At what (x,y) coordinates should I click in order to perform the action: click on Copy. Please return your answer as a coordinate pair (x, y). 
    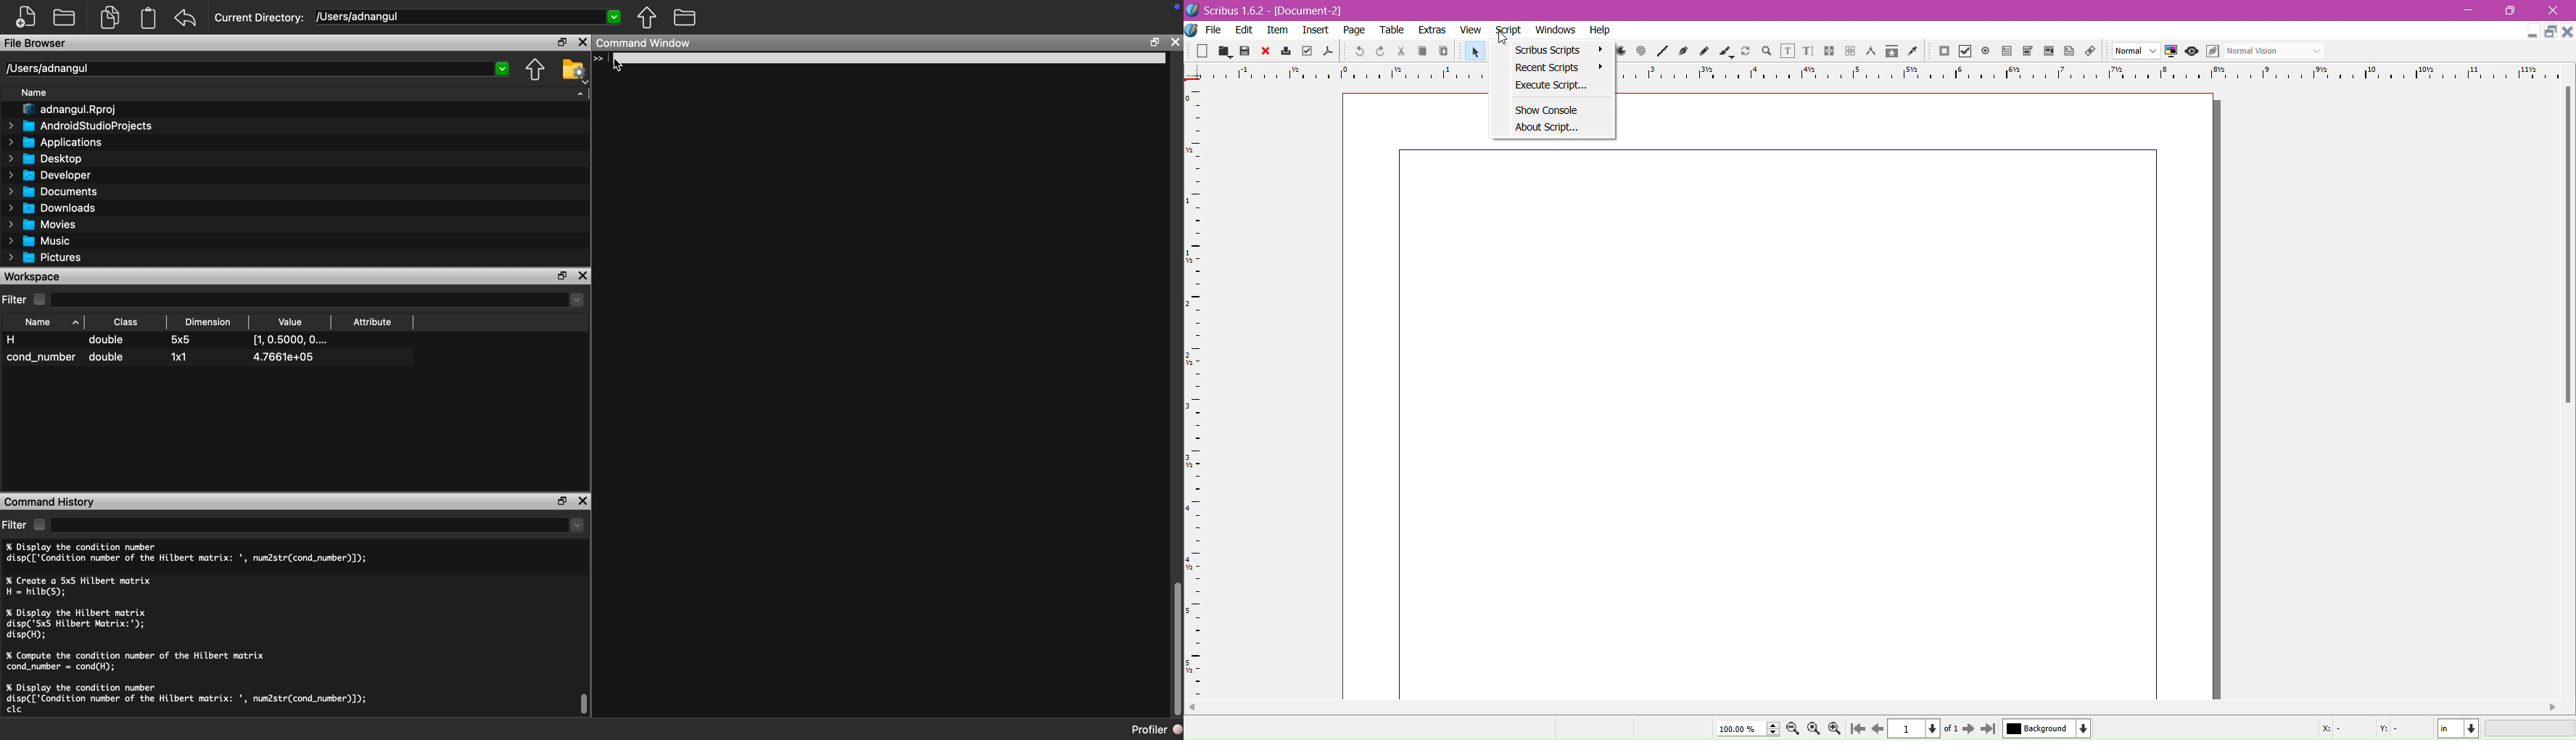
    Looking at the image, I should click on (1423, 51).